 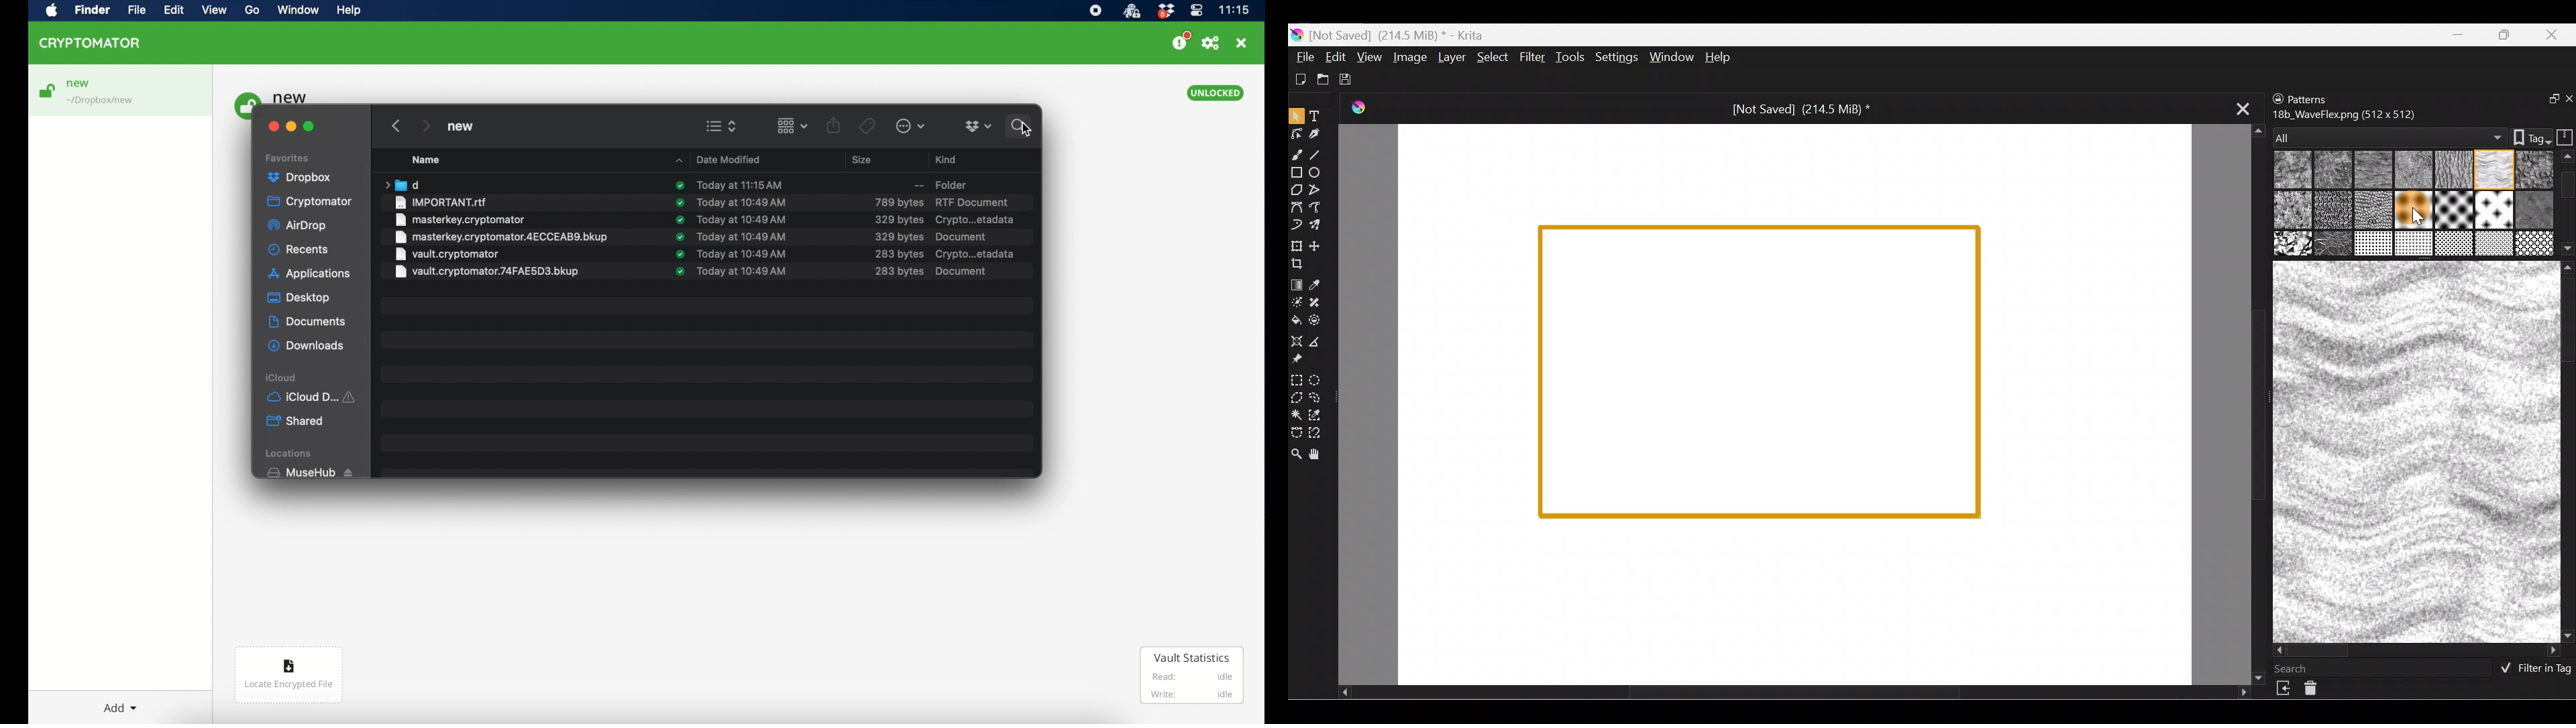 I want to click on Storage resources, so click(x=2563, y=136).